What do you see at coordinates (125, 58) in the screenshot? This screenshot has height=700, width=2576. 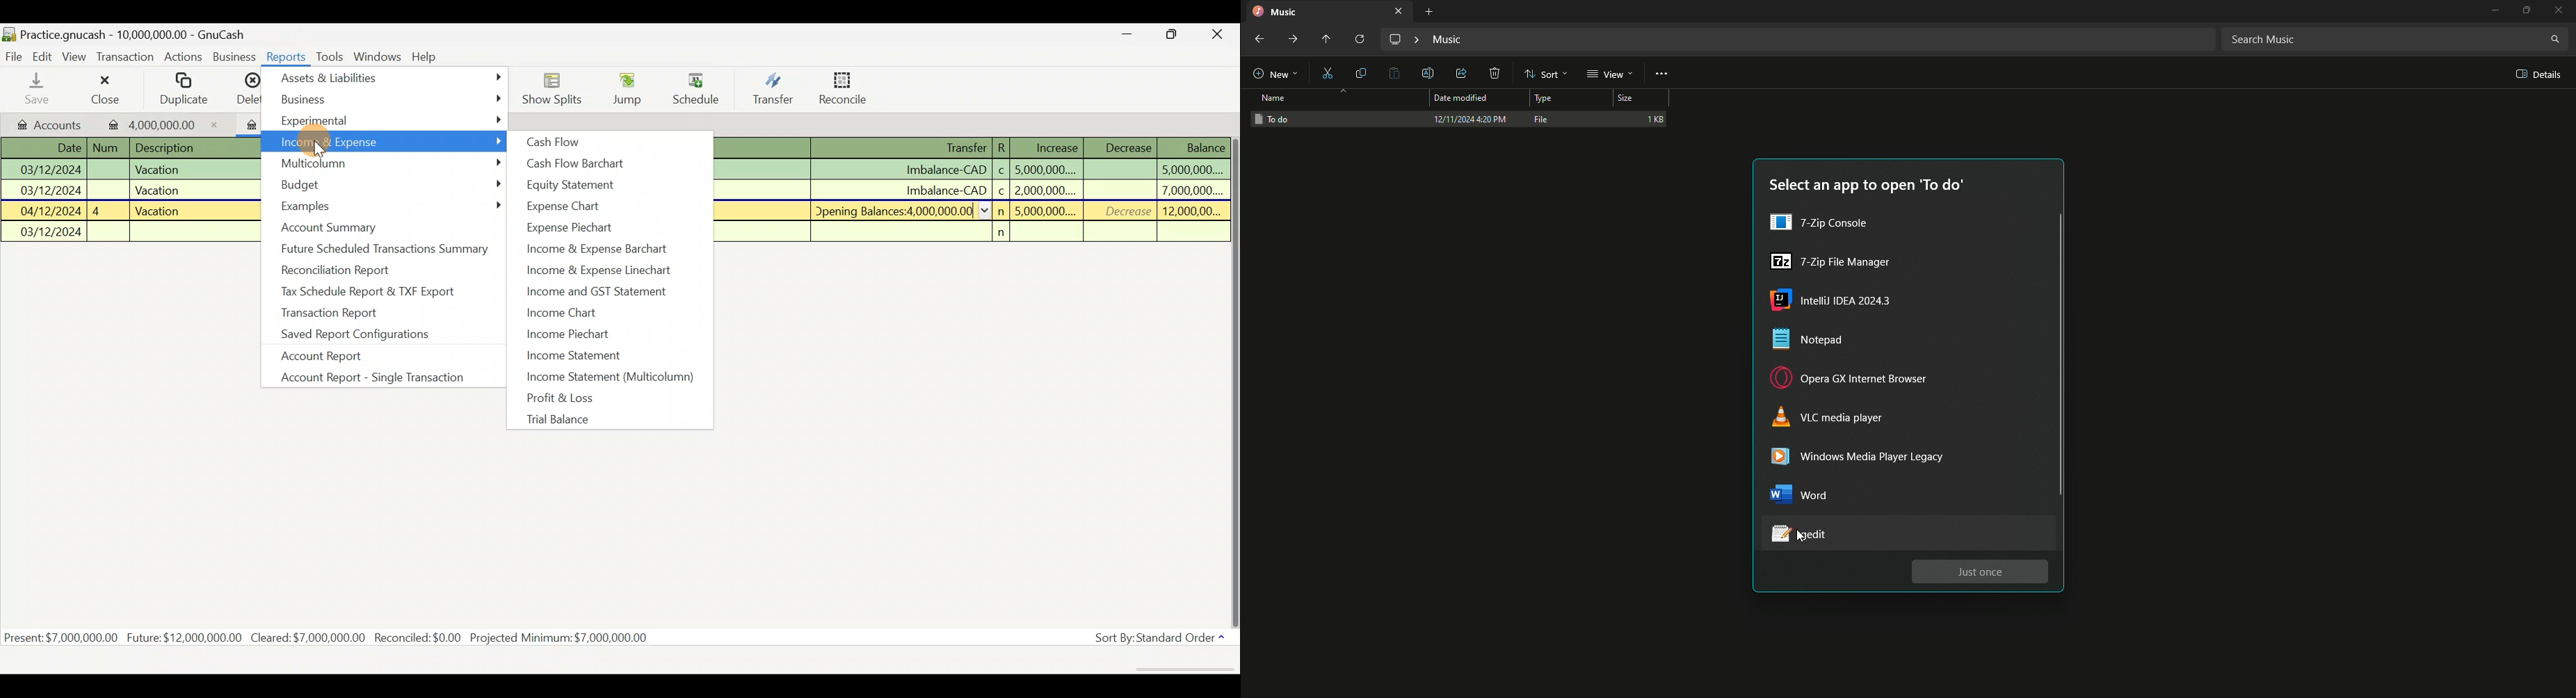 I see `Transaction` at bounding box center [125, 58].